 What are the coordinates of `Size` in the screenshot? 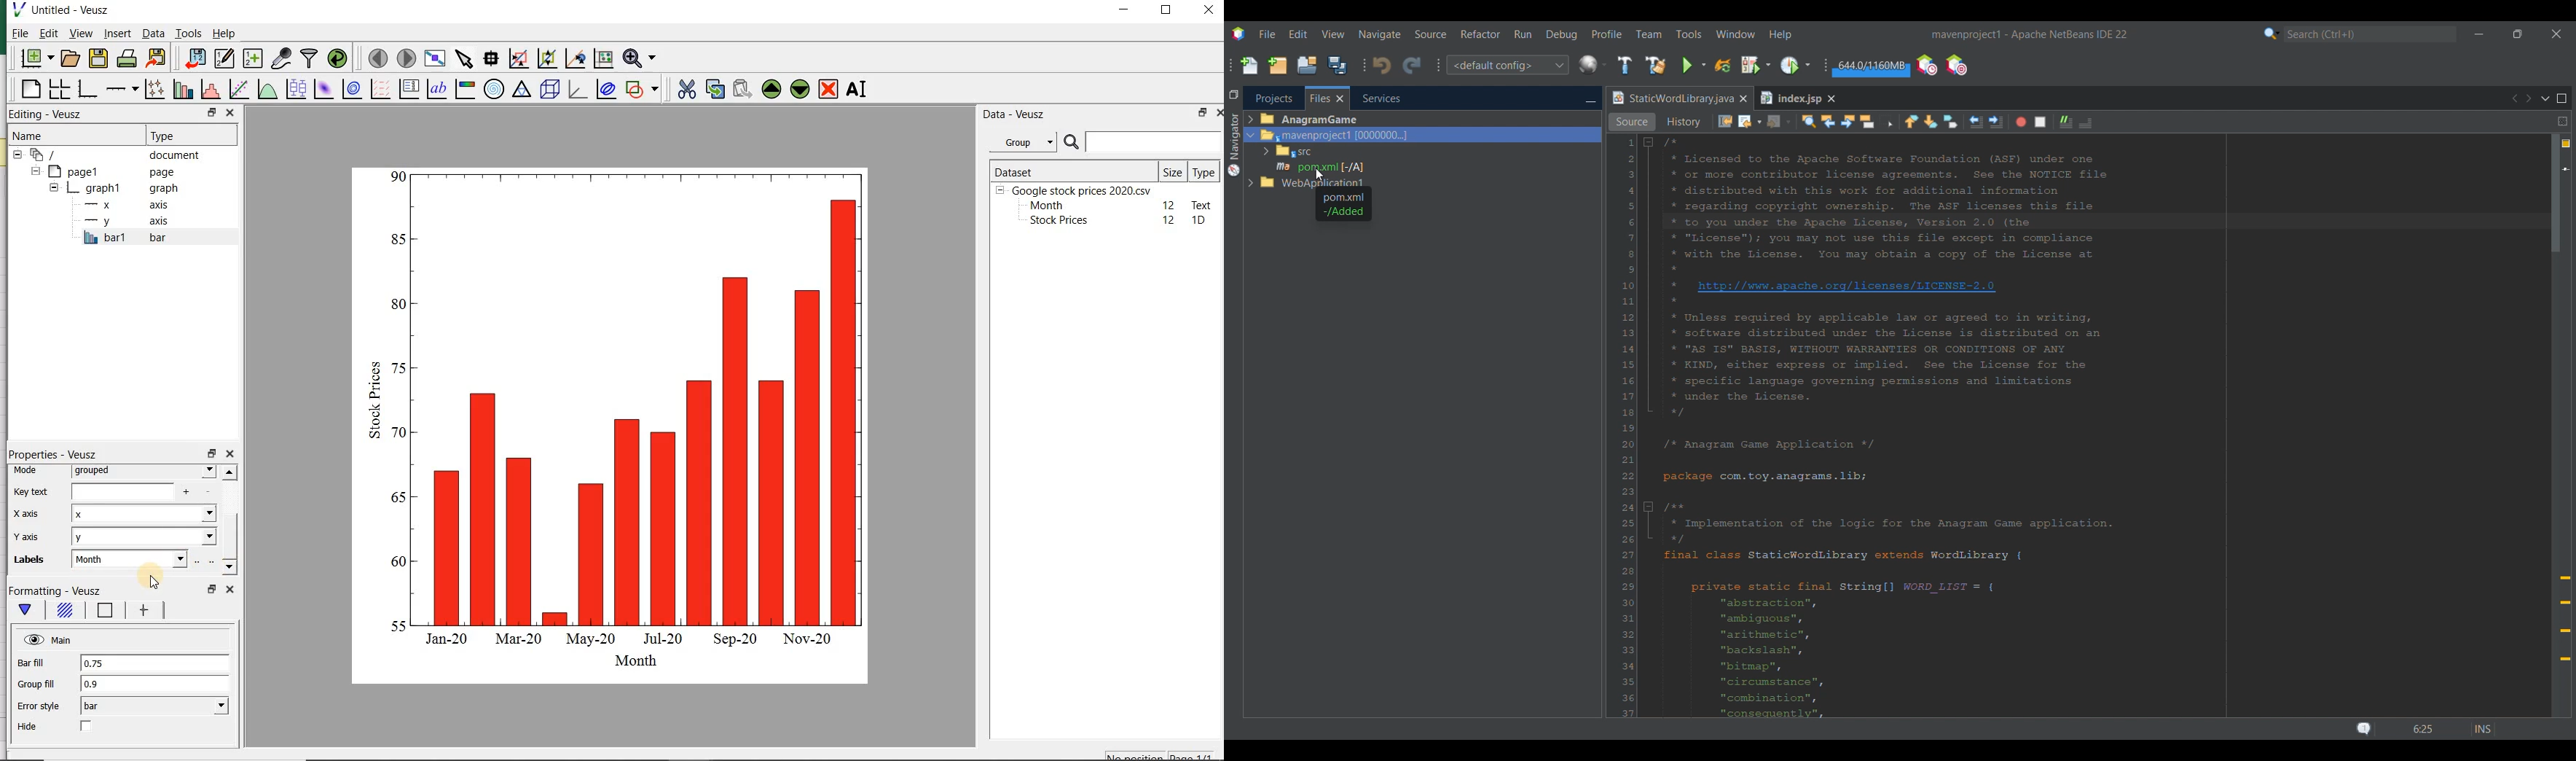 It's located at (1173, 171).